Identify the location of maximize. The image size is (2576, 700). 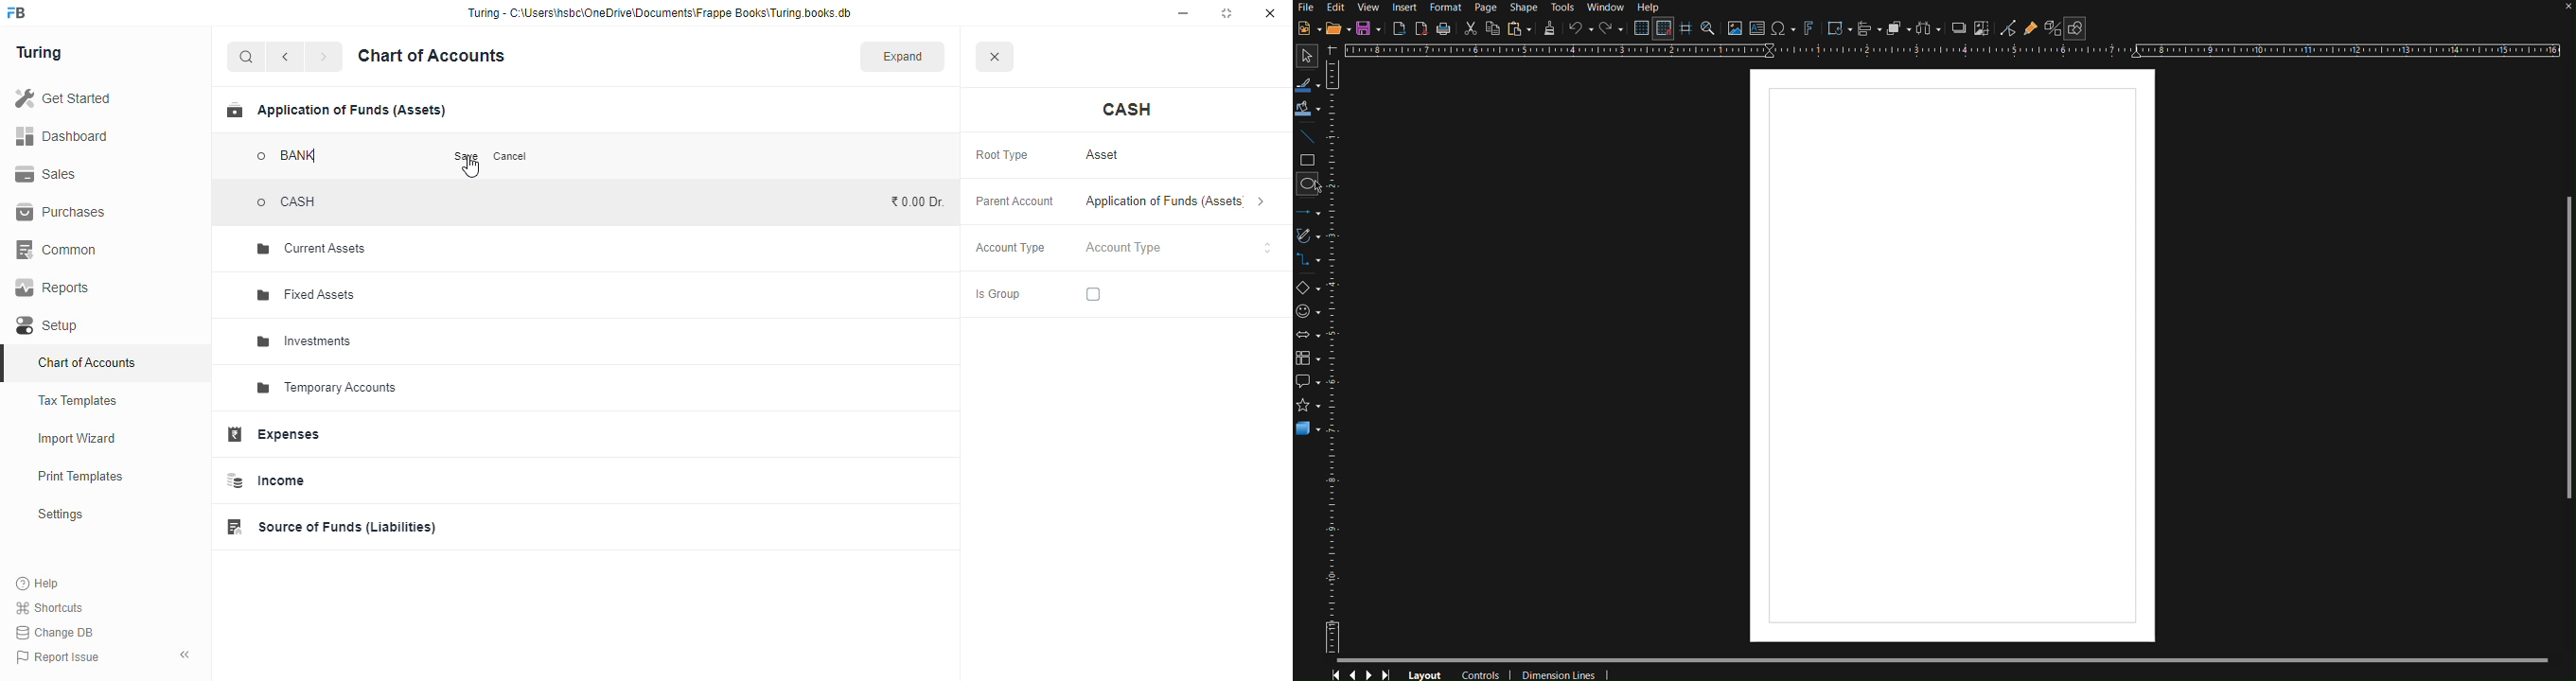
(1226, 13).